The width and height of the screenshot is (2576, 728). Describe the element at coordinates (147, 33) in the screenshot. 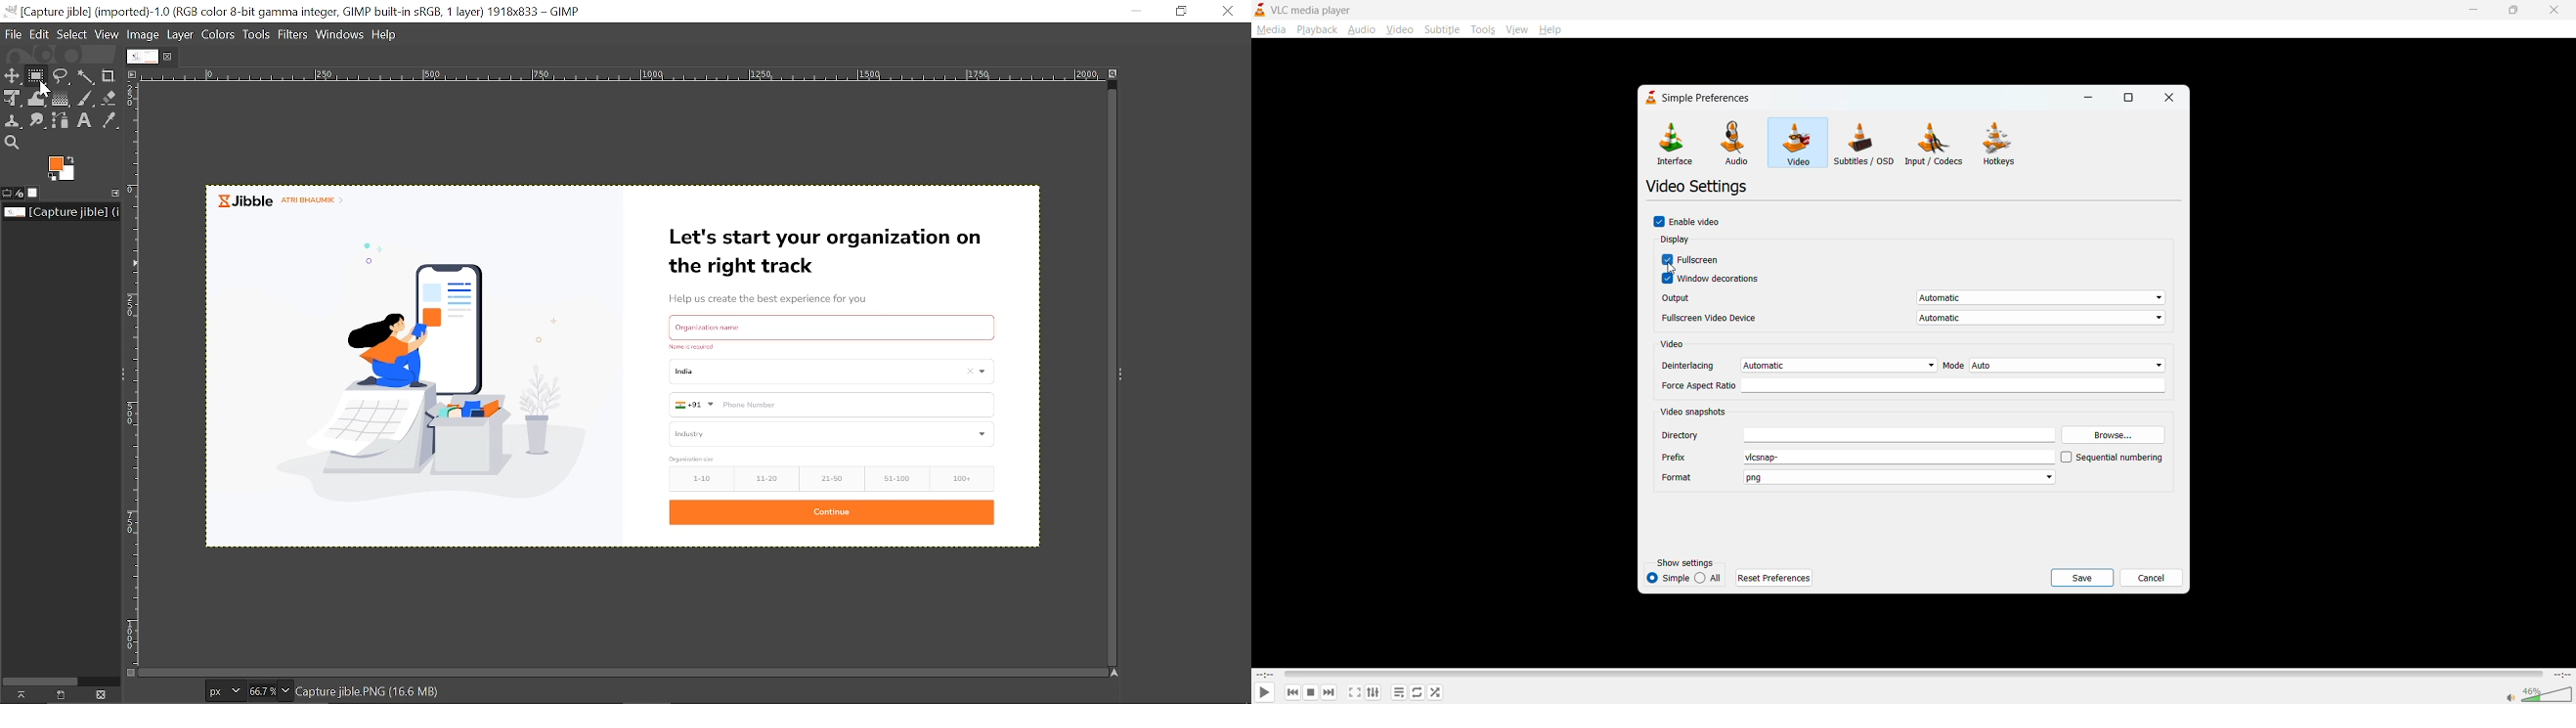

I see `Image` at that location.